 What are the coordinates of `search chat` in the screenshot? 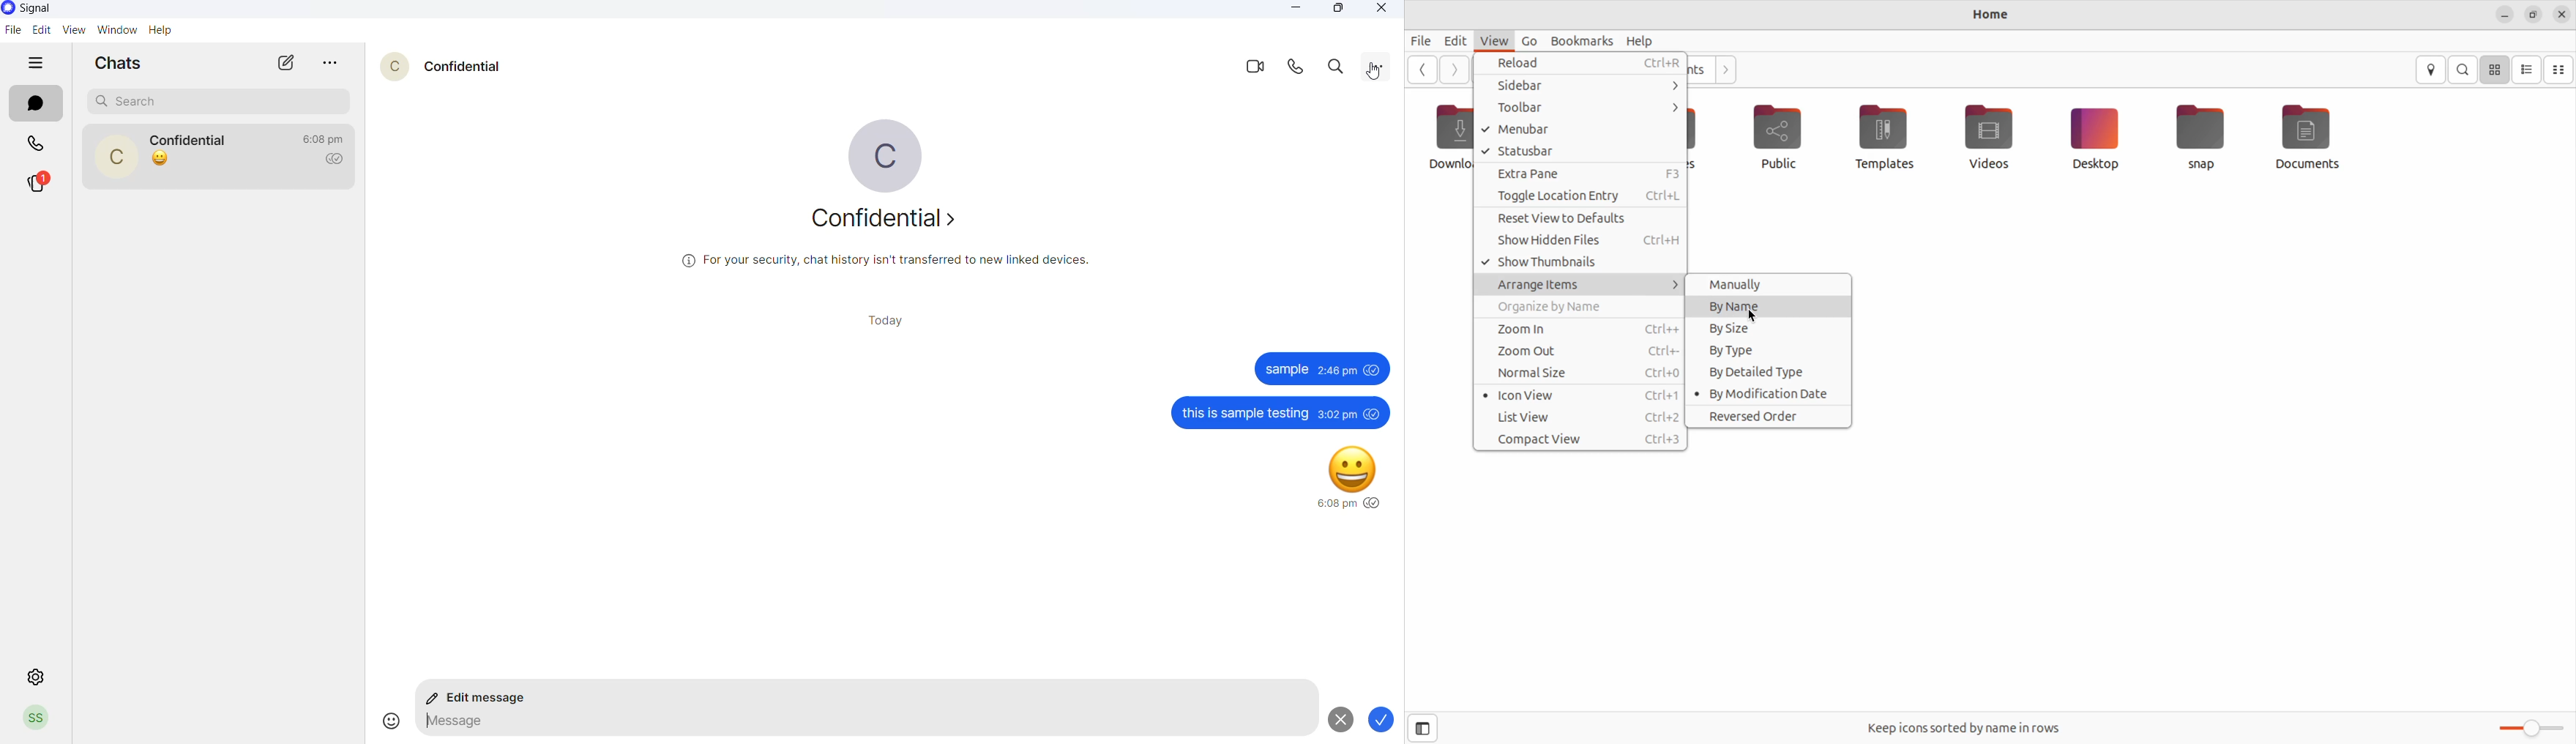 It's located at (218, 100).